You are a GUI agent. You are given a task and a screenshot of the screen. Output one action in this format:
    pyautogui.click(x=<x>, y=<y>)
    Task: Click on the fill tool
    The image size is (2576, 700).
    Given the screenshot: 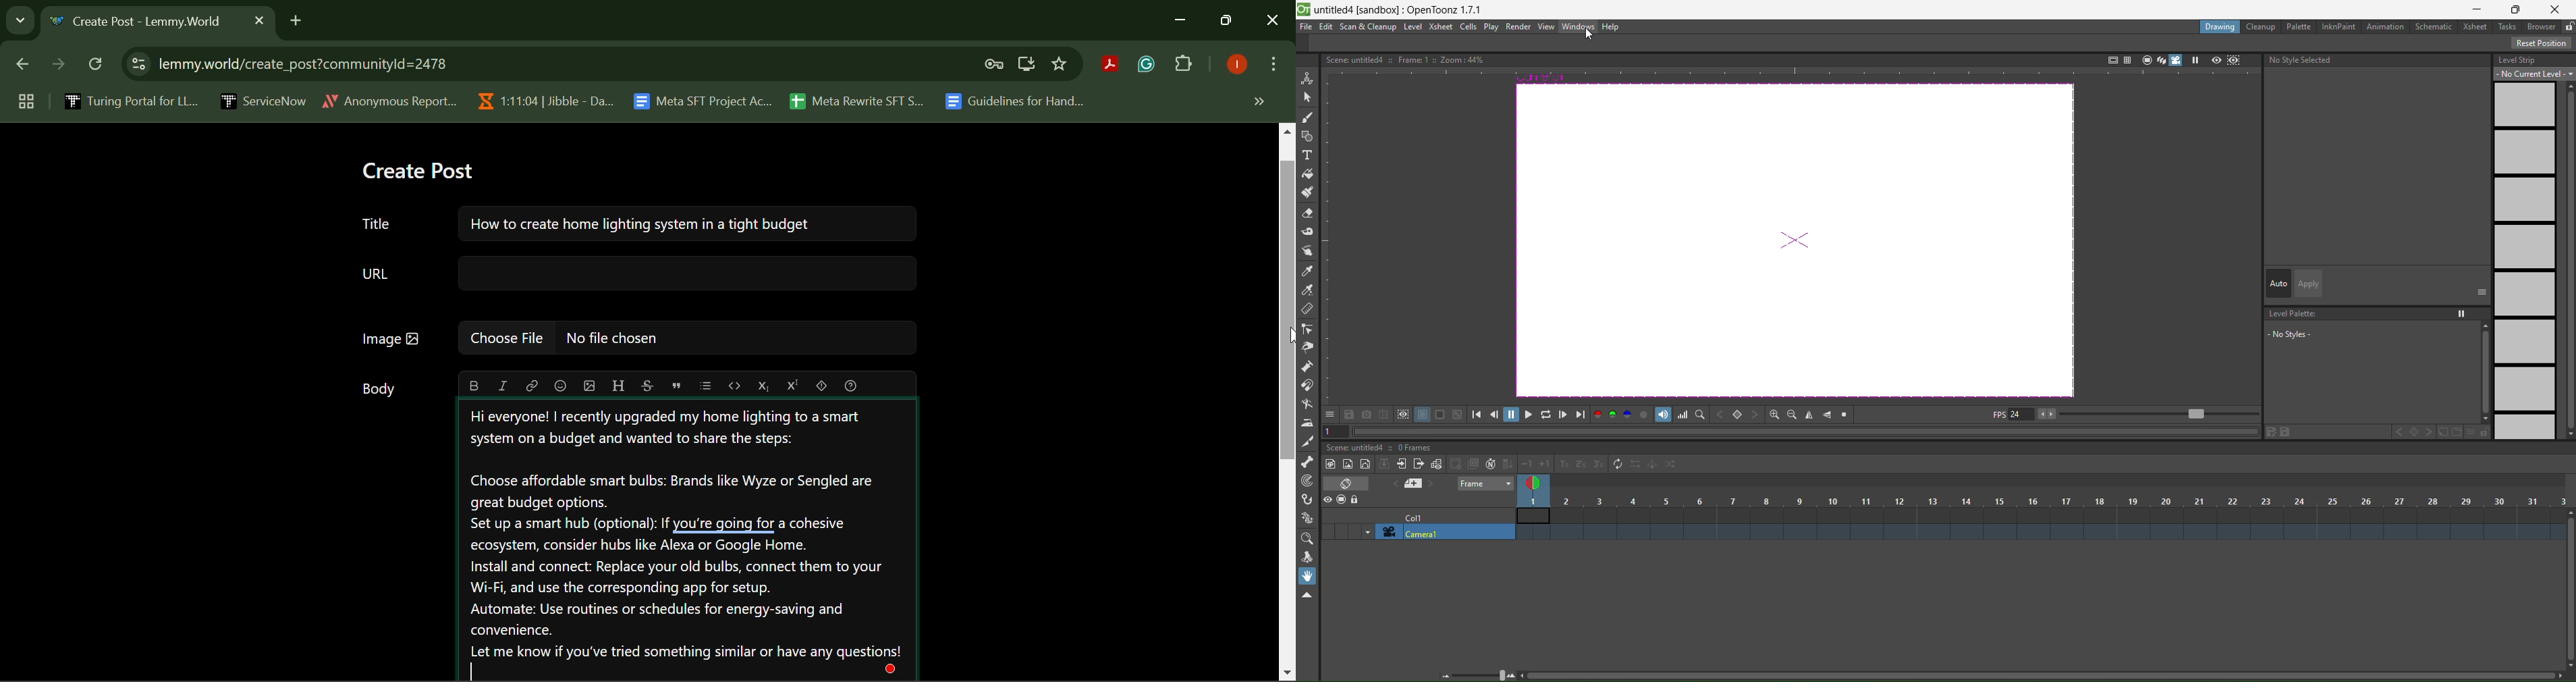 What is the action you would take?
    pyautogui.click(x=1306, y=174)
    